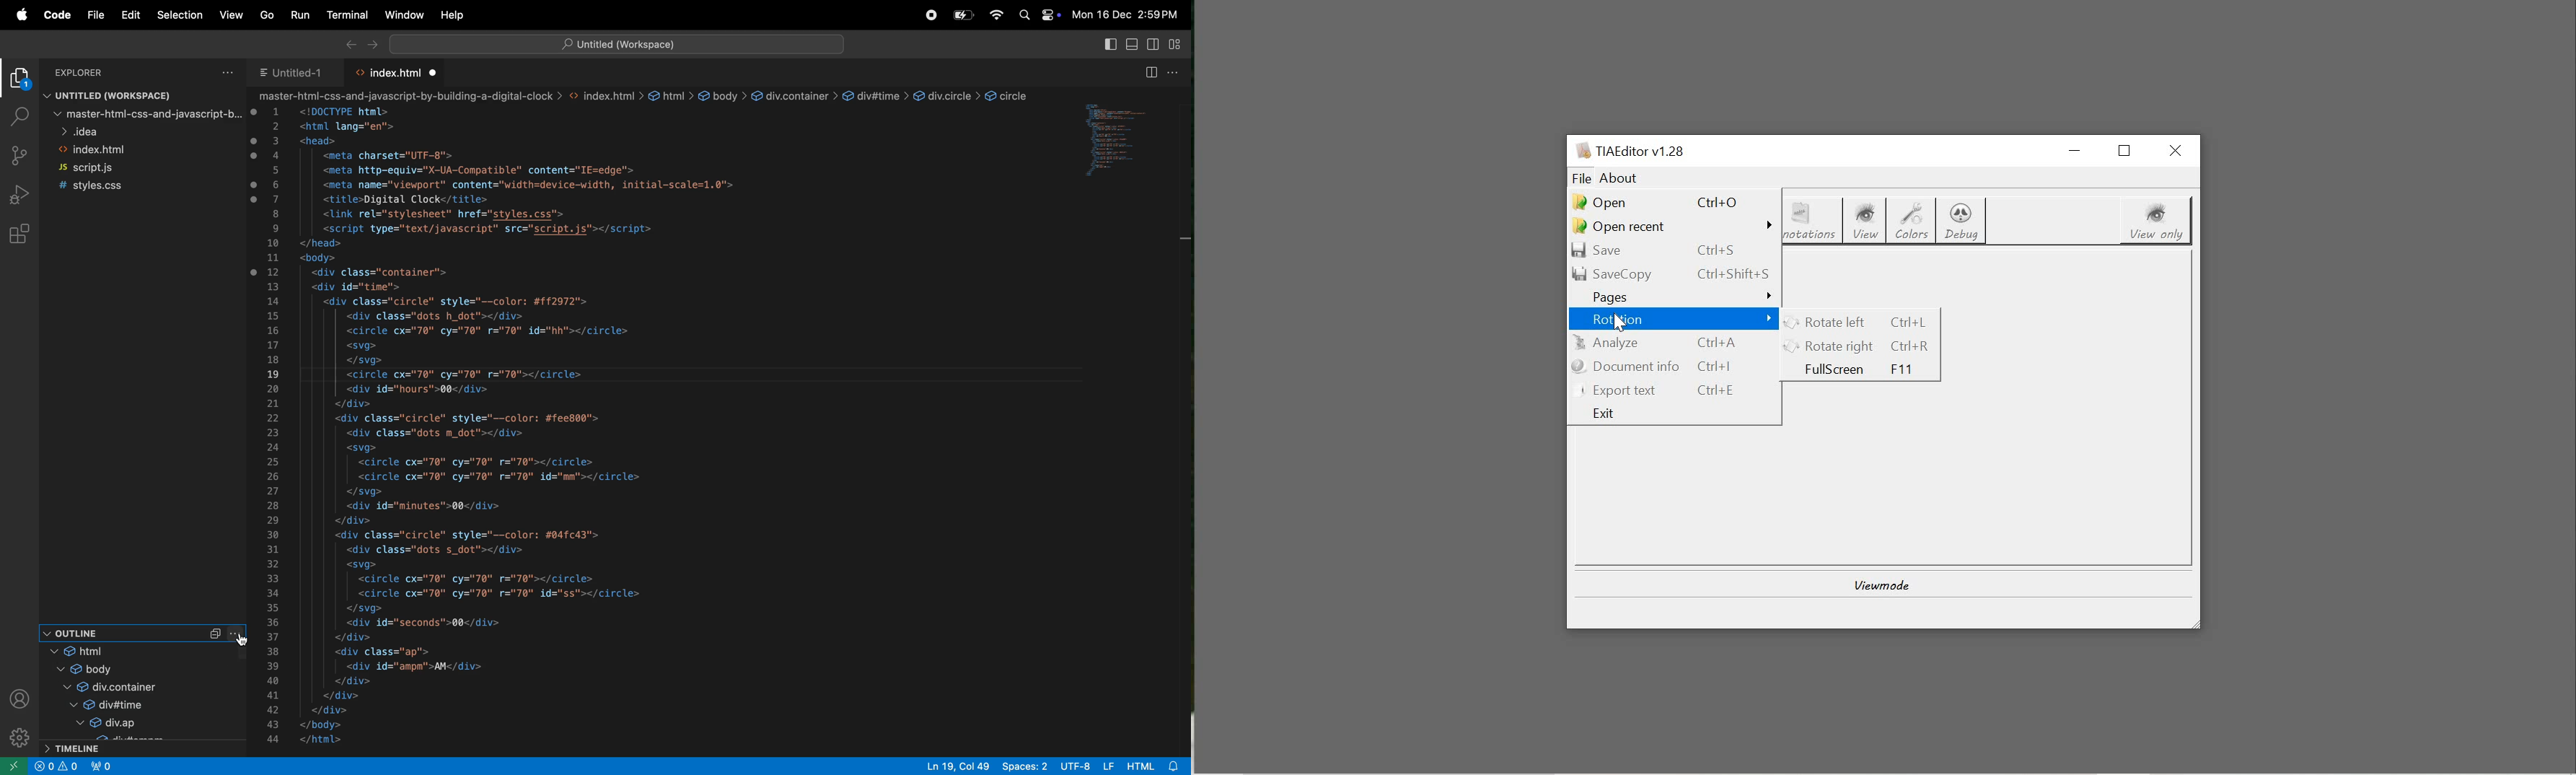 This screenshot has height=784, width=2576. Describe the element at coordinates (70, 767) in the screenshot. I see `alert` at that location.